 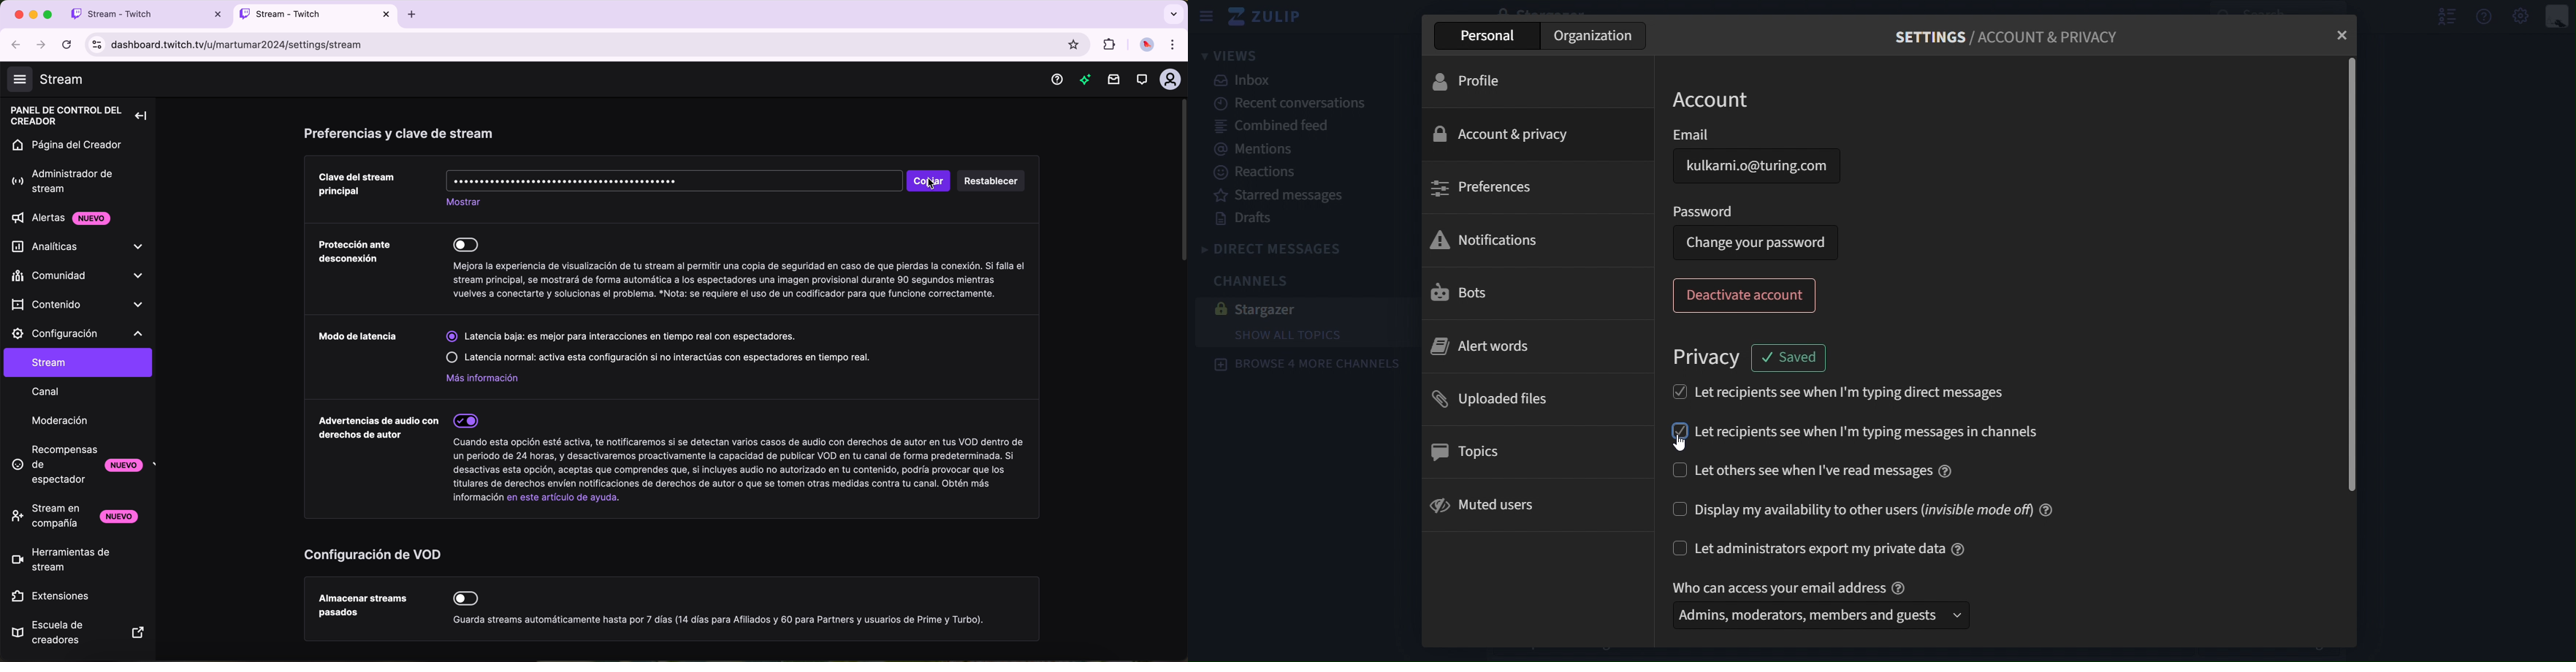 What do you see at coordinates (722, 620) in the screenshot?
I see `description option` at bounding box center [722, 620].